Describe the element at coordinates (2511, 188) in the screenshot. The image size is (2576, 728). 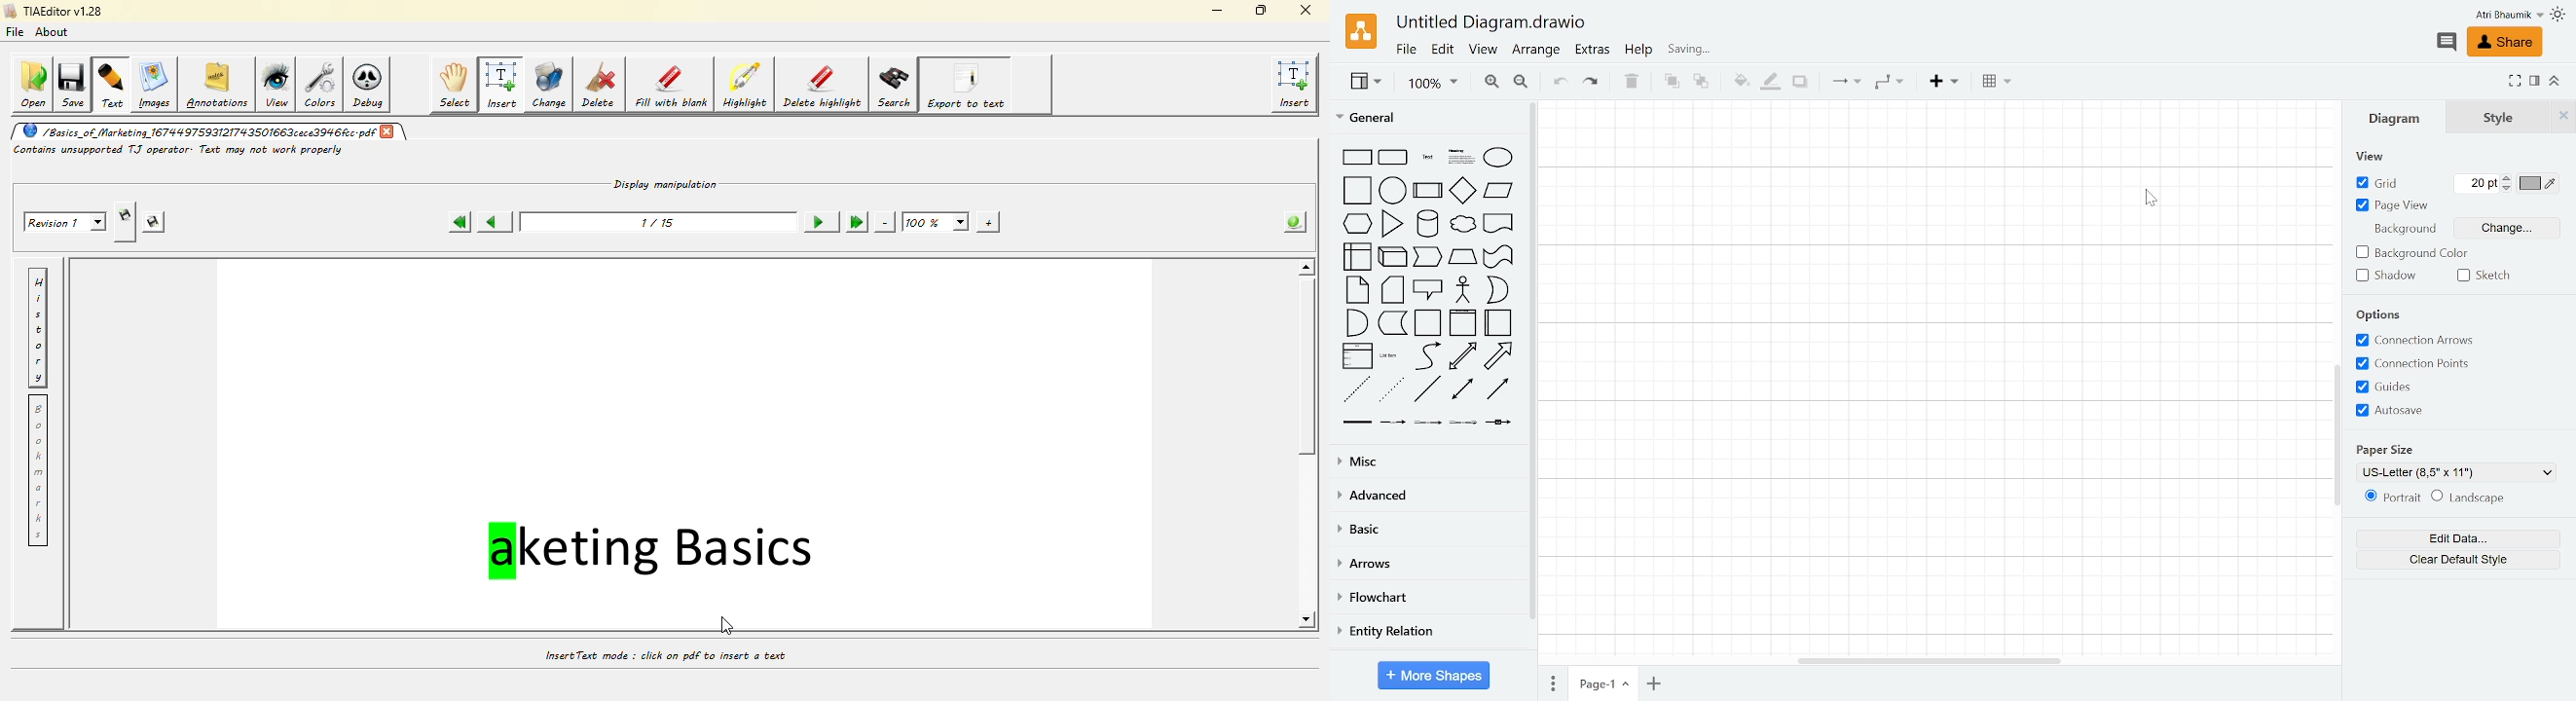
I see `Decrease grid pt` at that location.